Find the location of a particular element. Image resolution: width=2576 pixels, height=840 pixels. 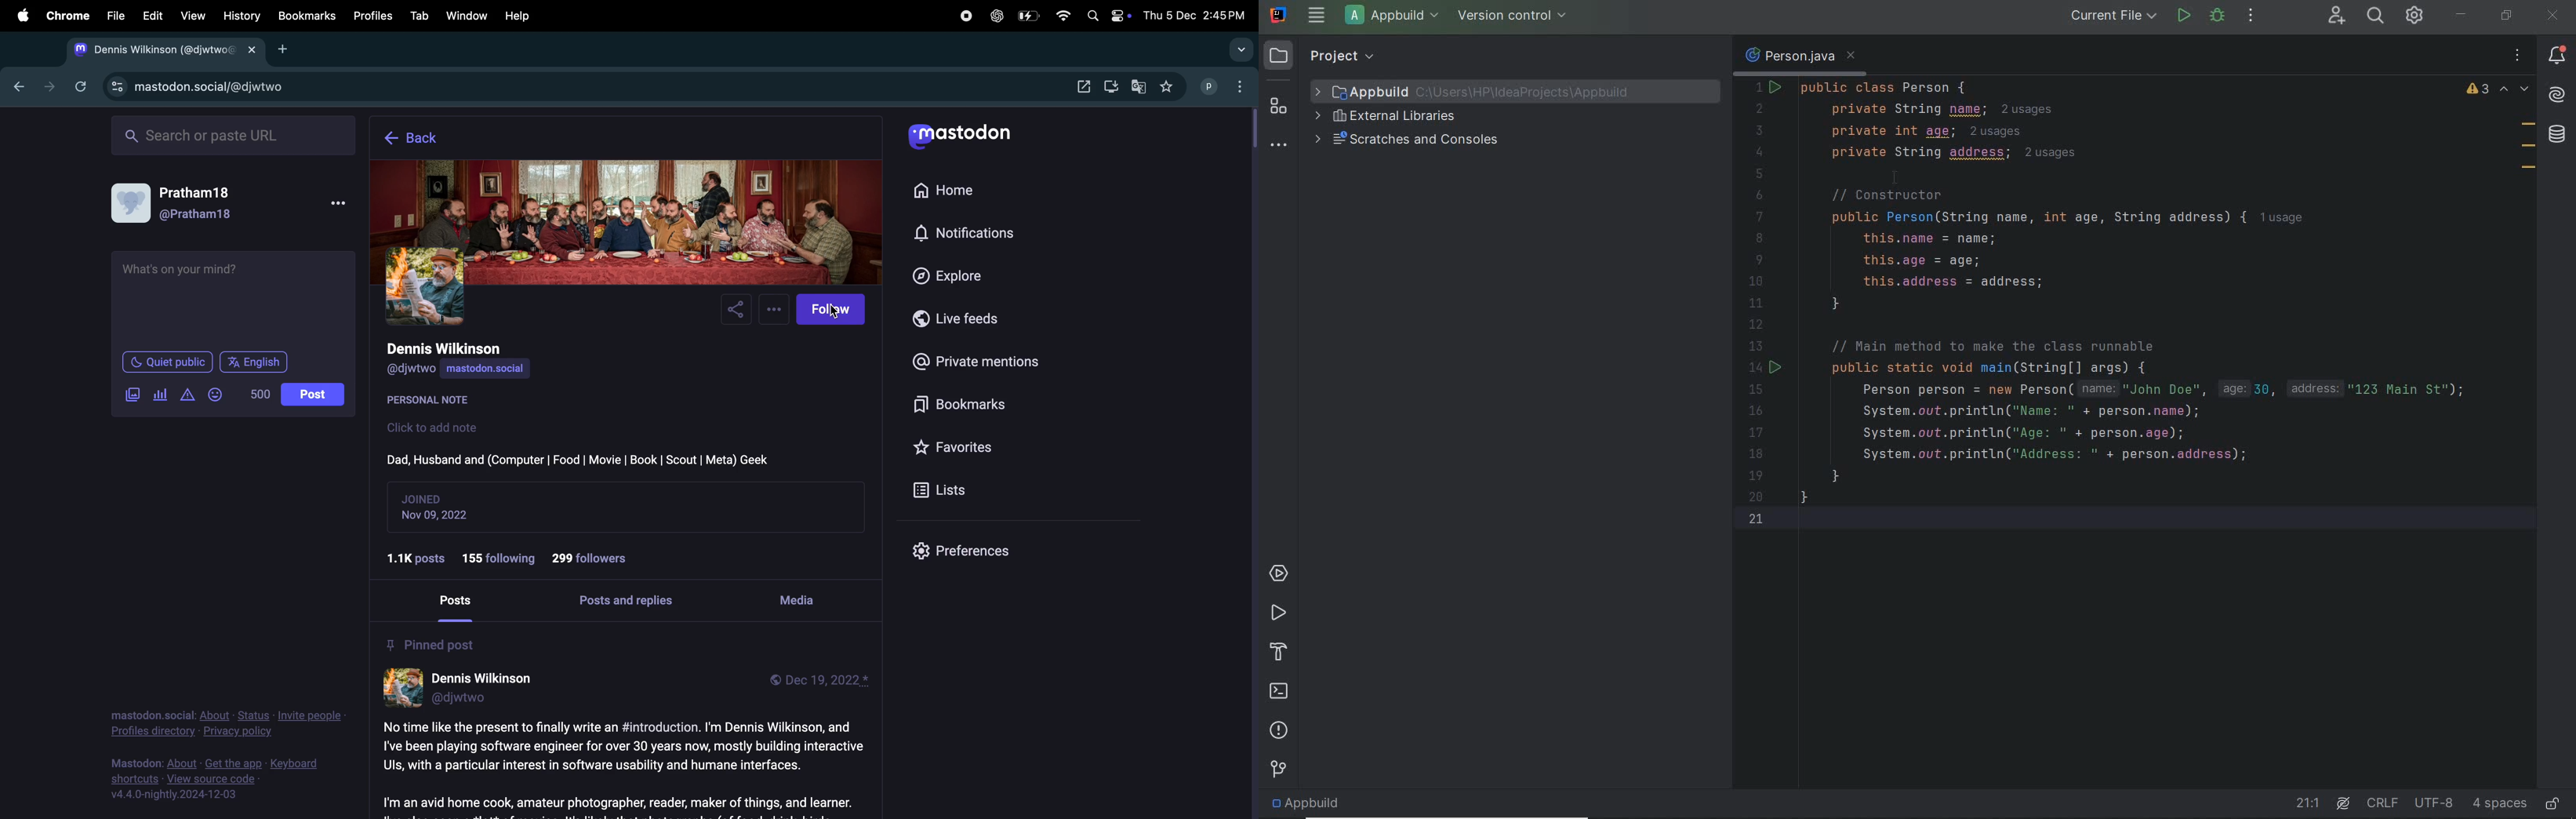

emoji is located at coordinates (216, 393).